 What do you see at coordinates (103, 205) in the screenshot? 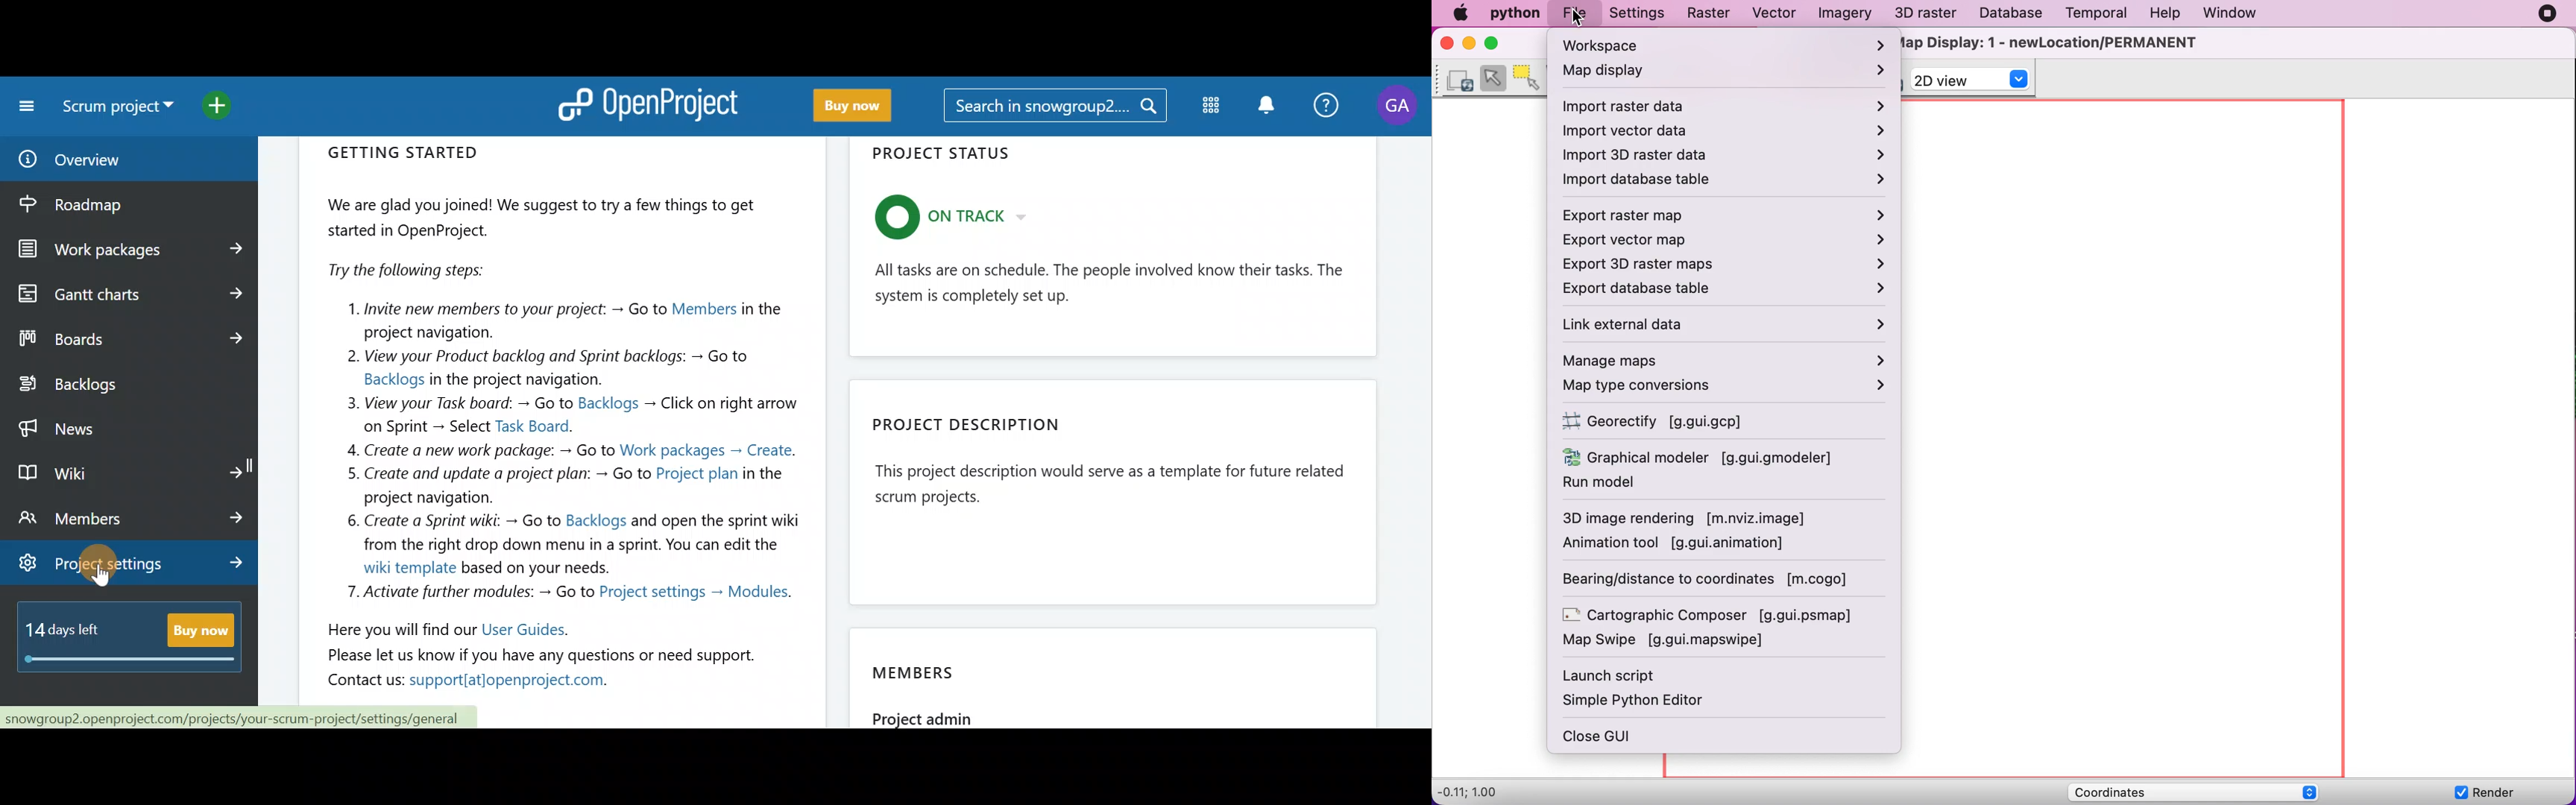
I see `Roadmap` at bounding box center [103, 205].